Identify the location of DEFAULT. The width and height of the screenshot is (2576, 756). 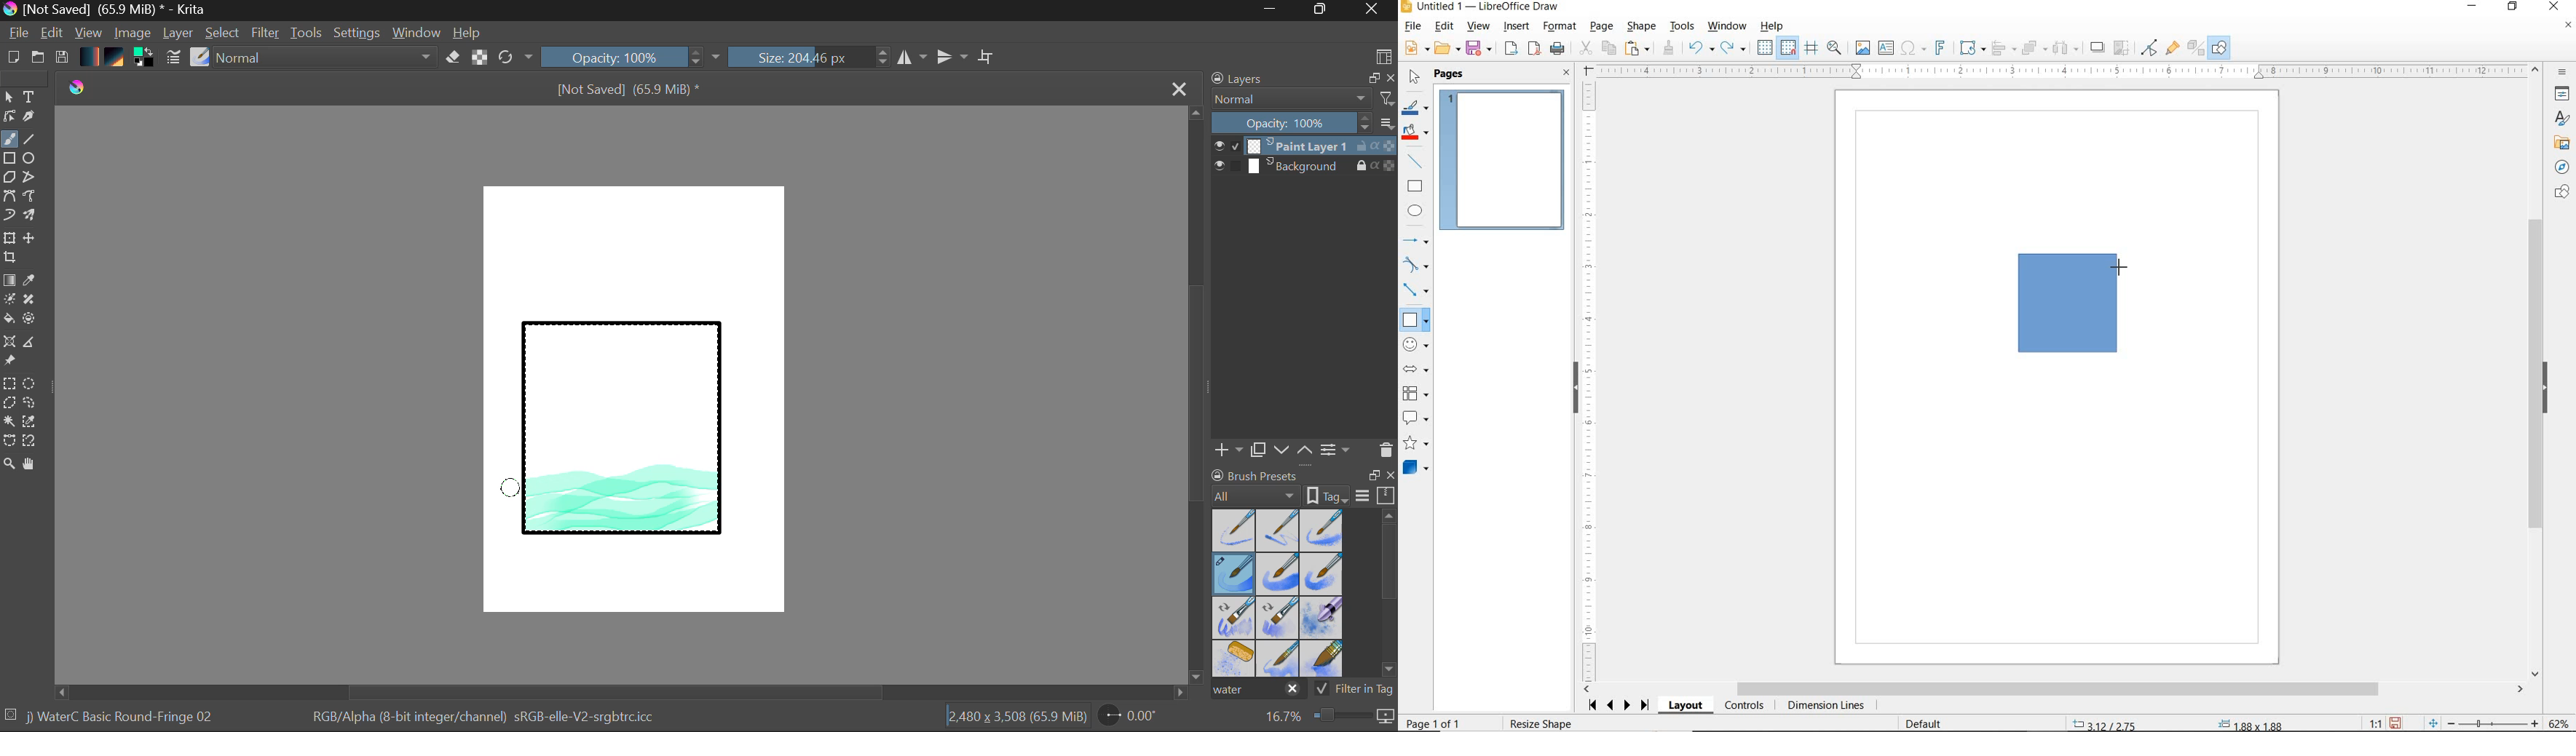
(1928, 724).